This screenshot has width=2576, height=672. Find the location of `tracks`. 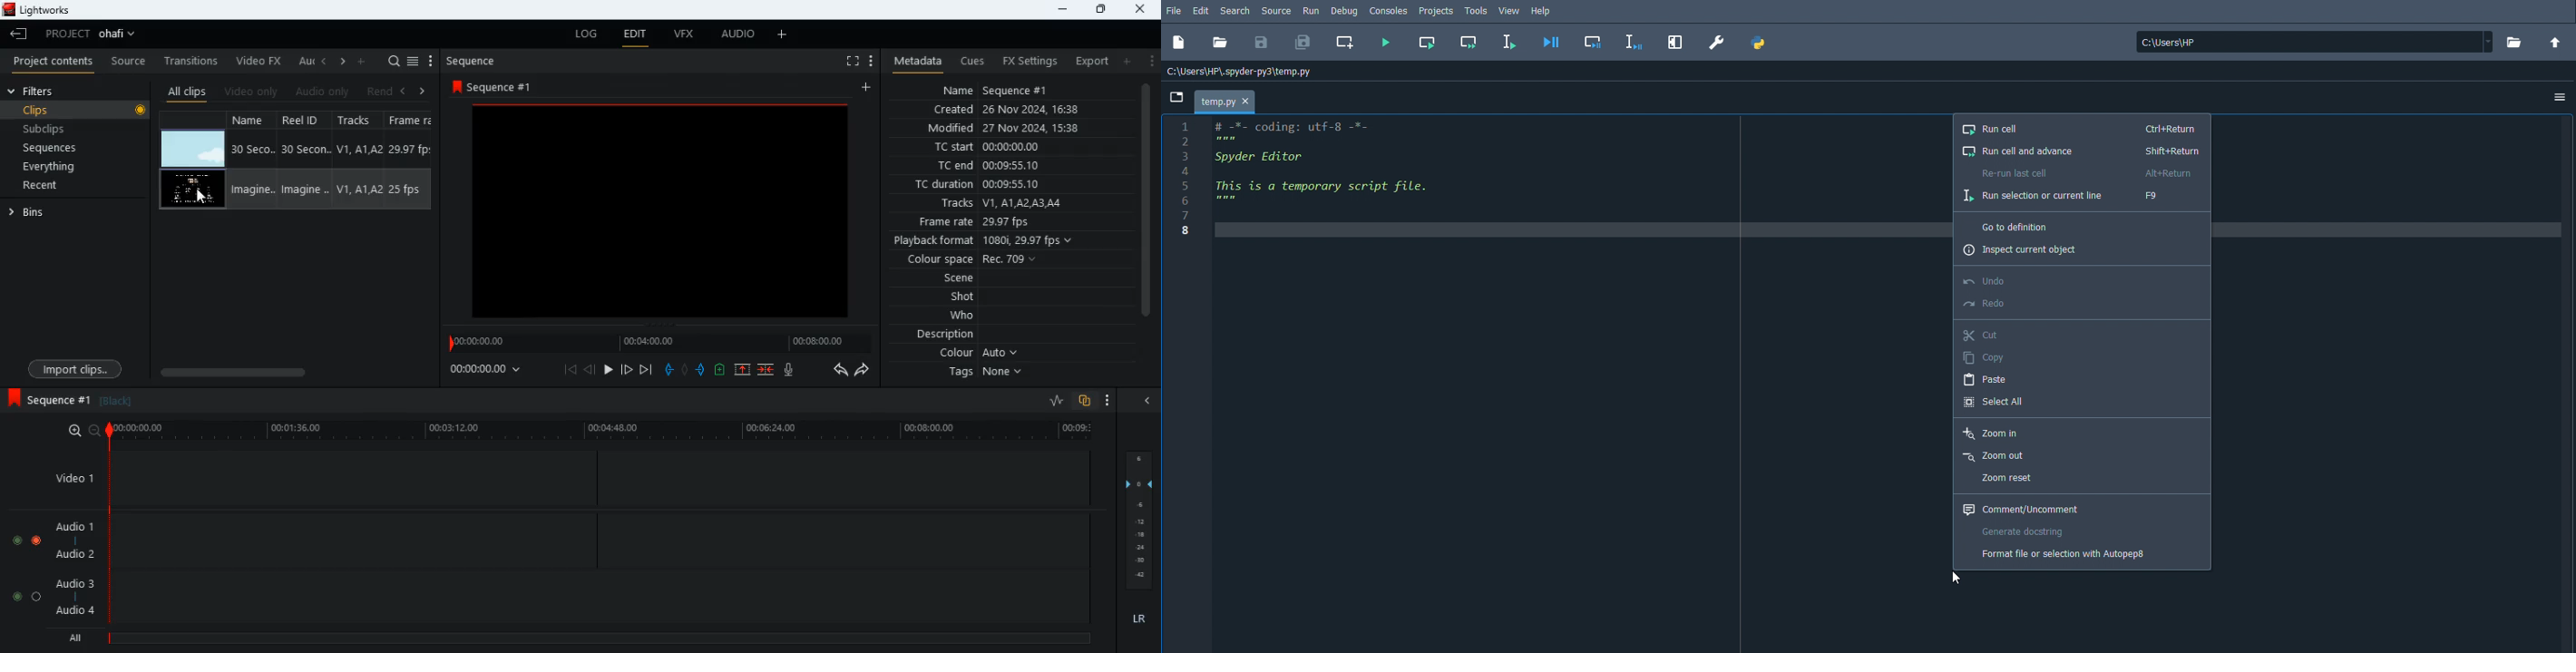

tracks is located at coordinates (359, 161).